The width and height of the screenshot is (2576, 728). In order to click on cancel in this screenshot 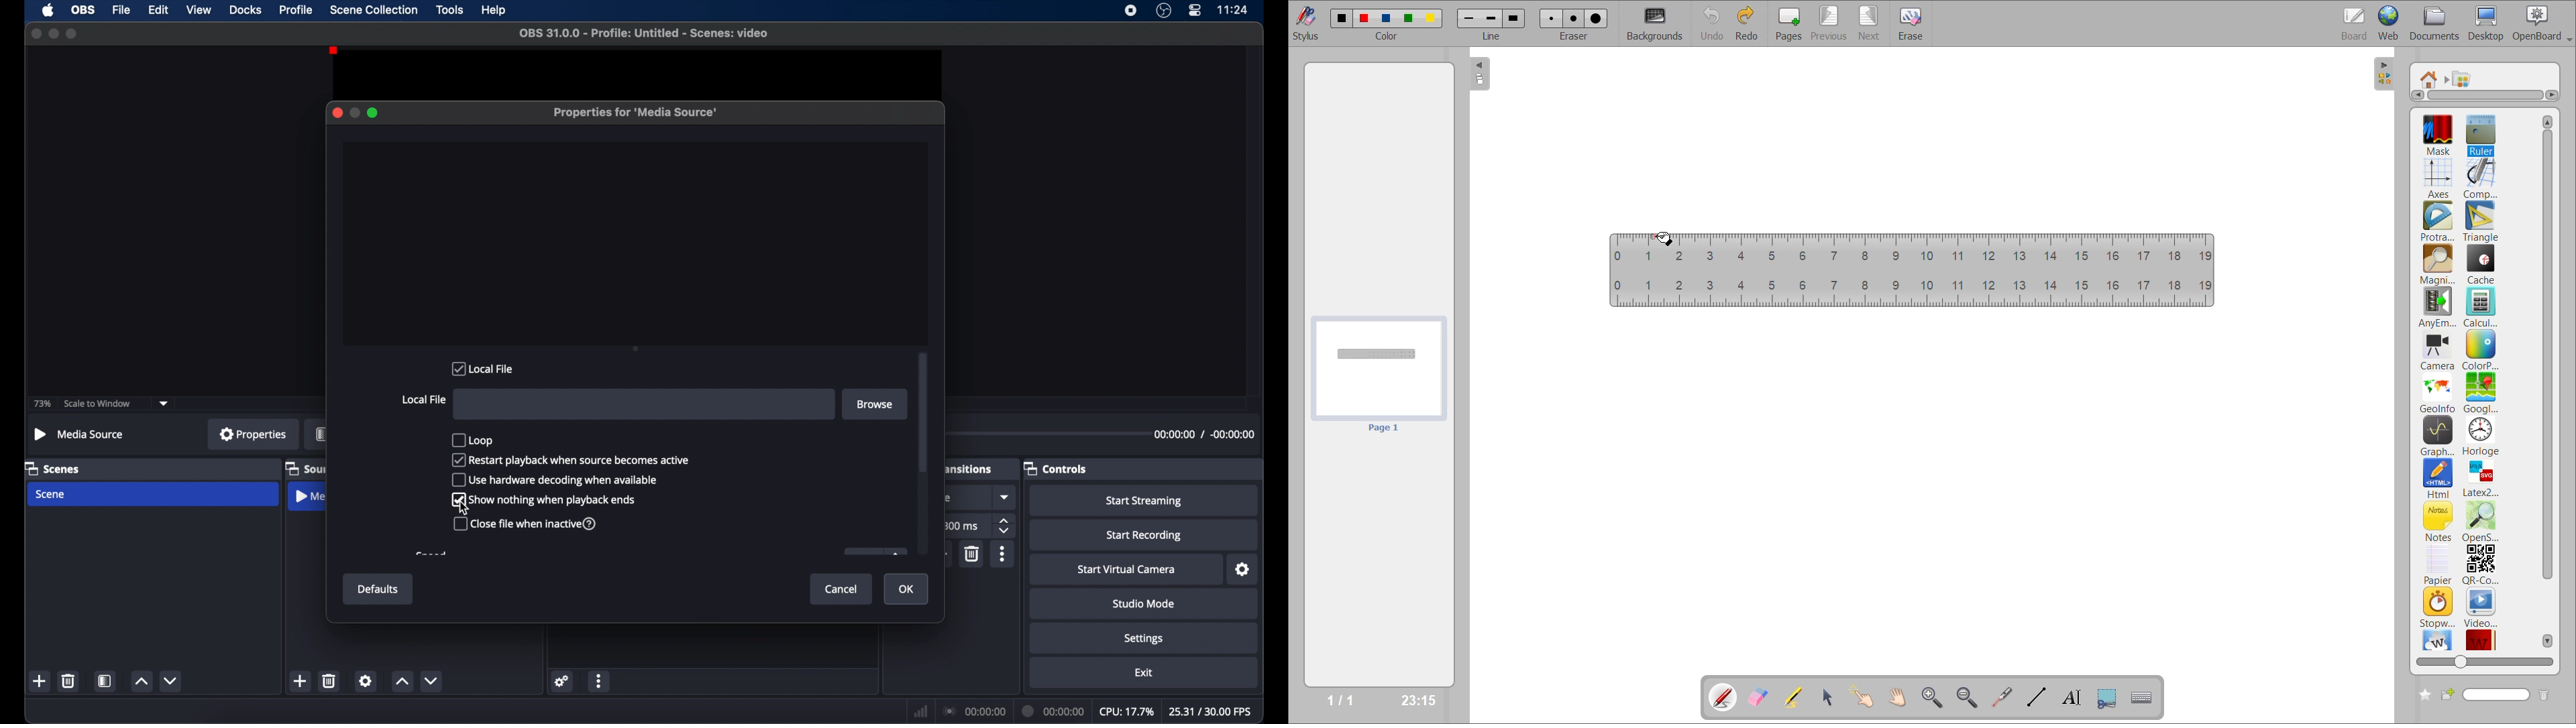, I will do `click(842, 588)`.